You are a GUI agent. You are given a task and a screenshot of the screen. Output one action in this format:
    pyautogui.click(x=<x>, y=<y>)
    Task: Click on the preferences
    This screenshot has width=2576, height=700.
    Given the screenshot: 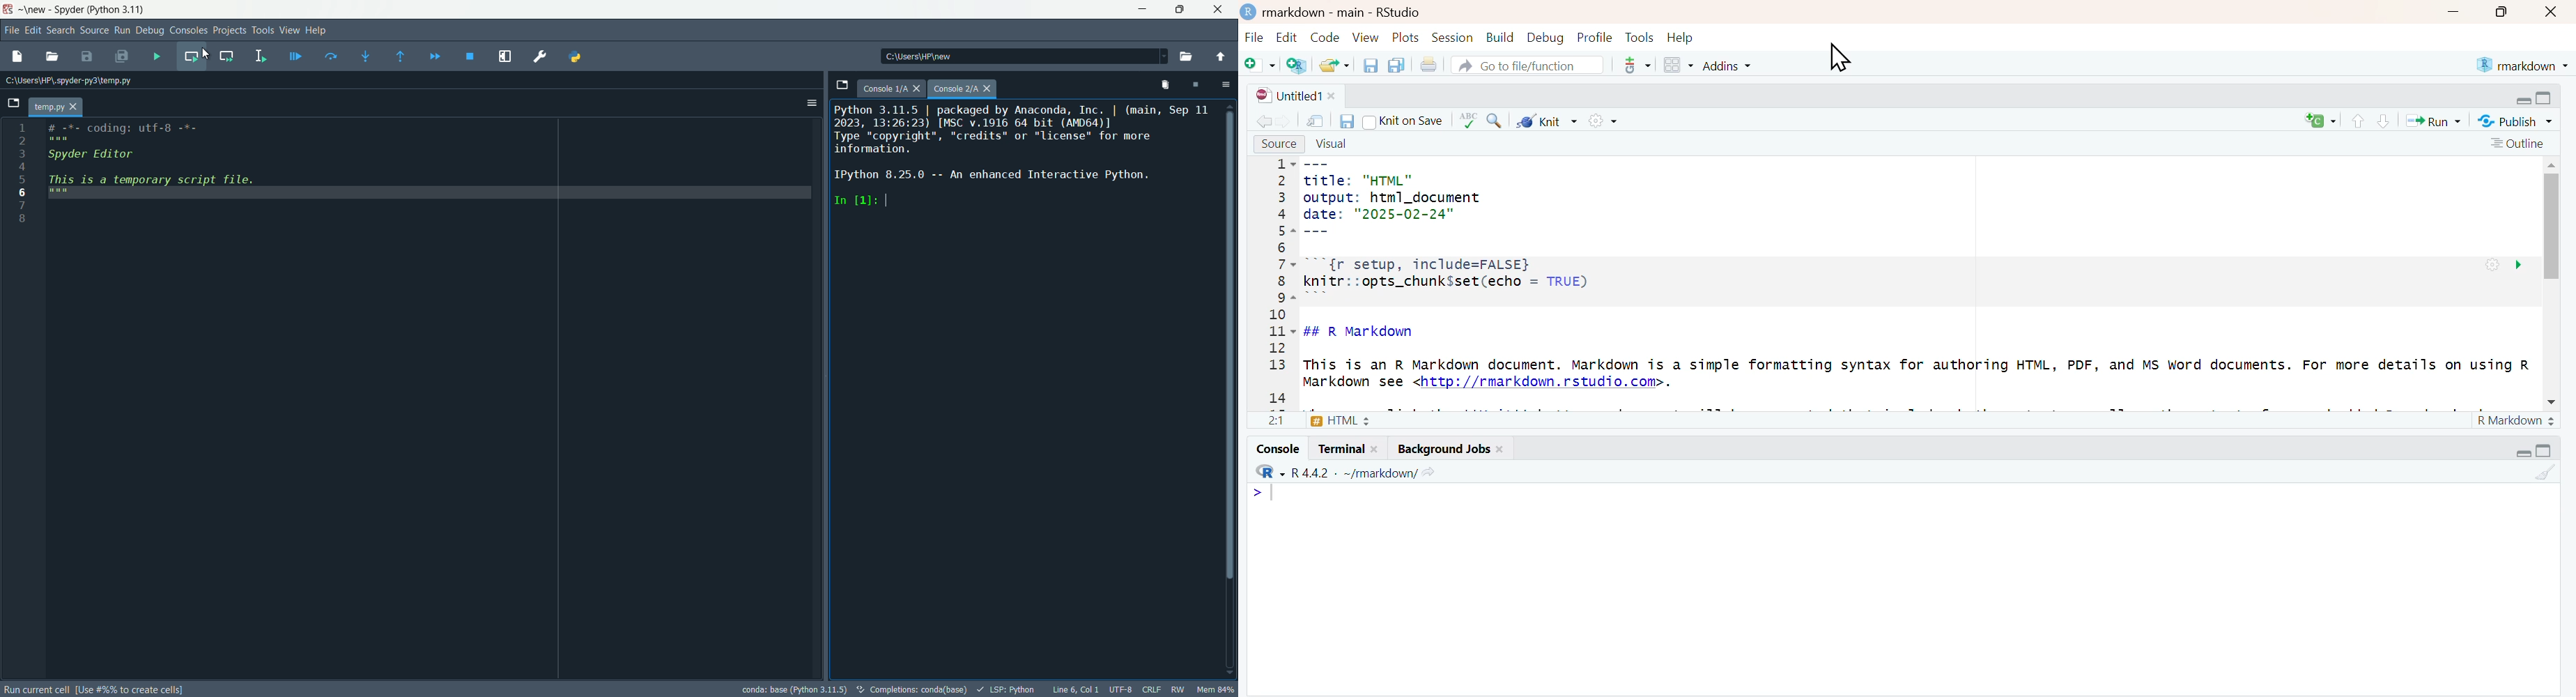 What is the action you would take?
    pyautogui.click(x=537, y=56)
    